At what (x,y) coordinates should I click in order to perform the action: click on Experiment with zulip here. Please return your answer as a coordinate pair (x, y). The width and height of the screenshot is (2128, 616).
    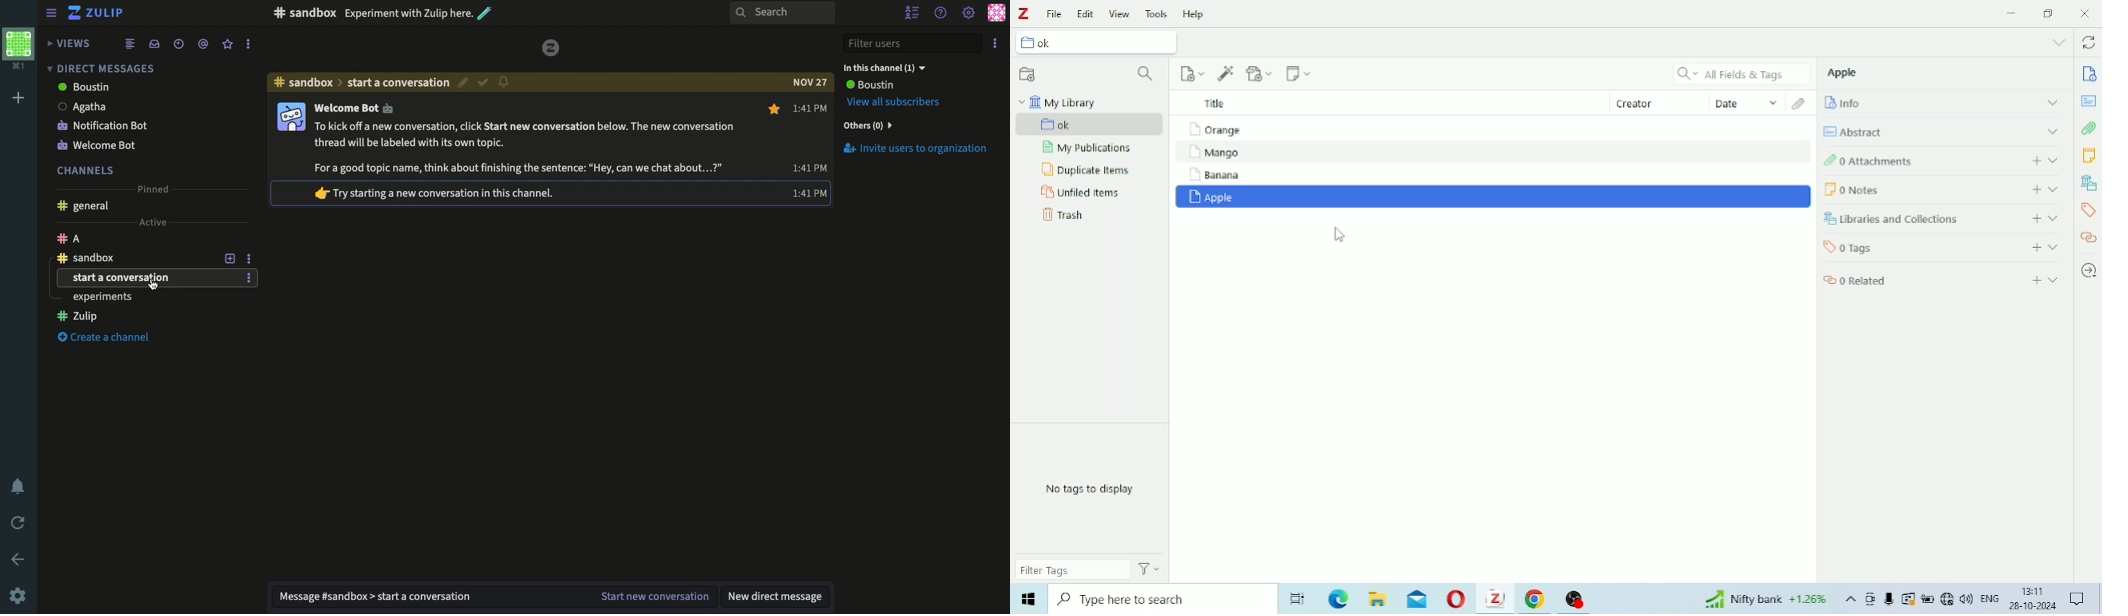
    Looking at the image, I should click on (419, 13).